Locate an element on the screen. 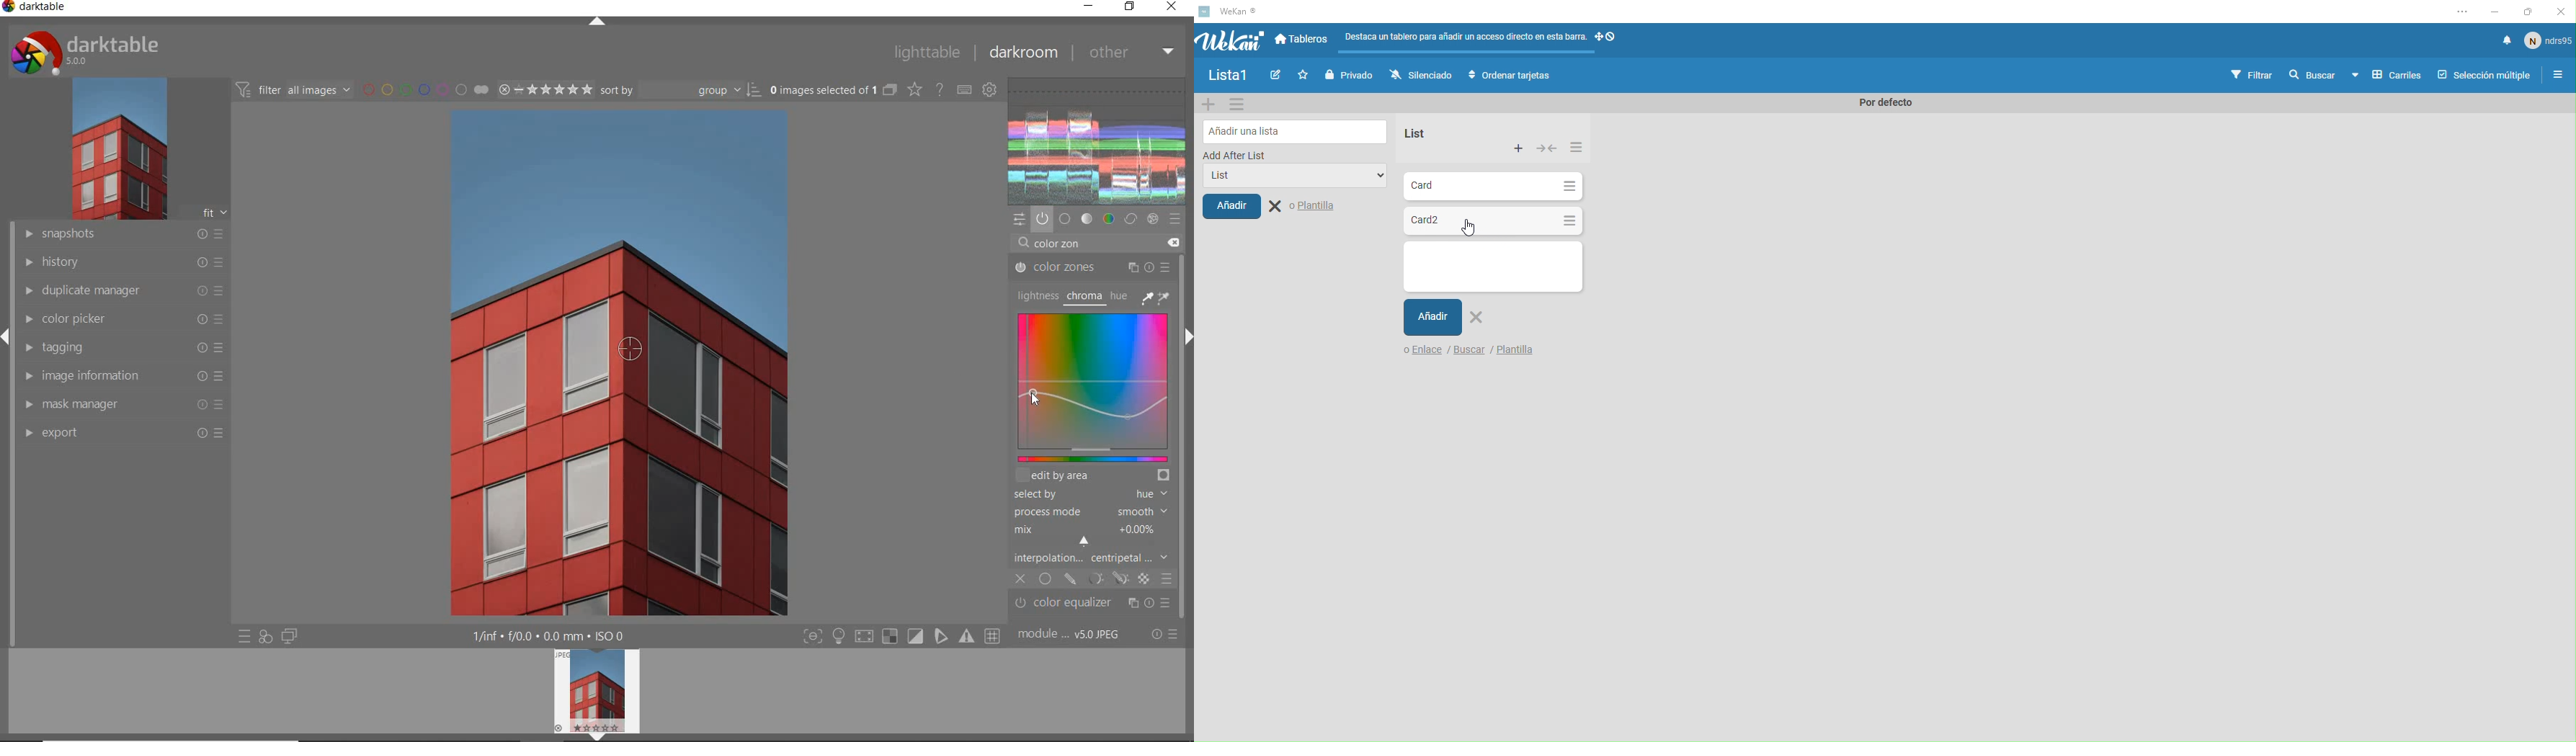 This screenshot has width=2576, height=756. privado is located at coordinates (1347, 75).